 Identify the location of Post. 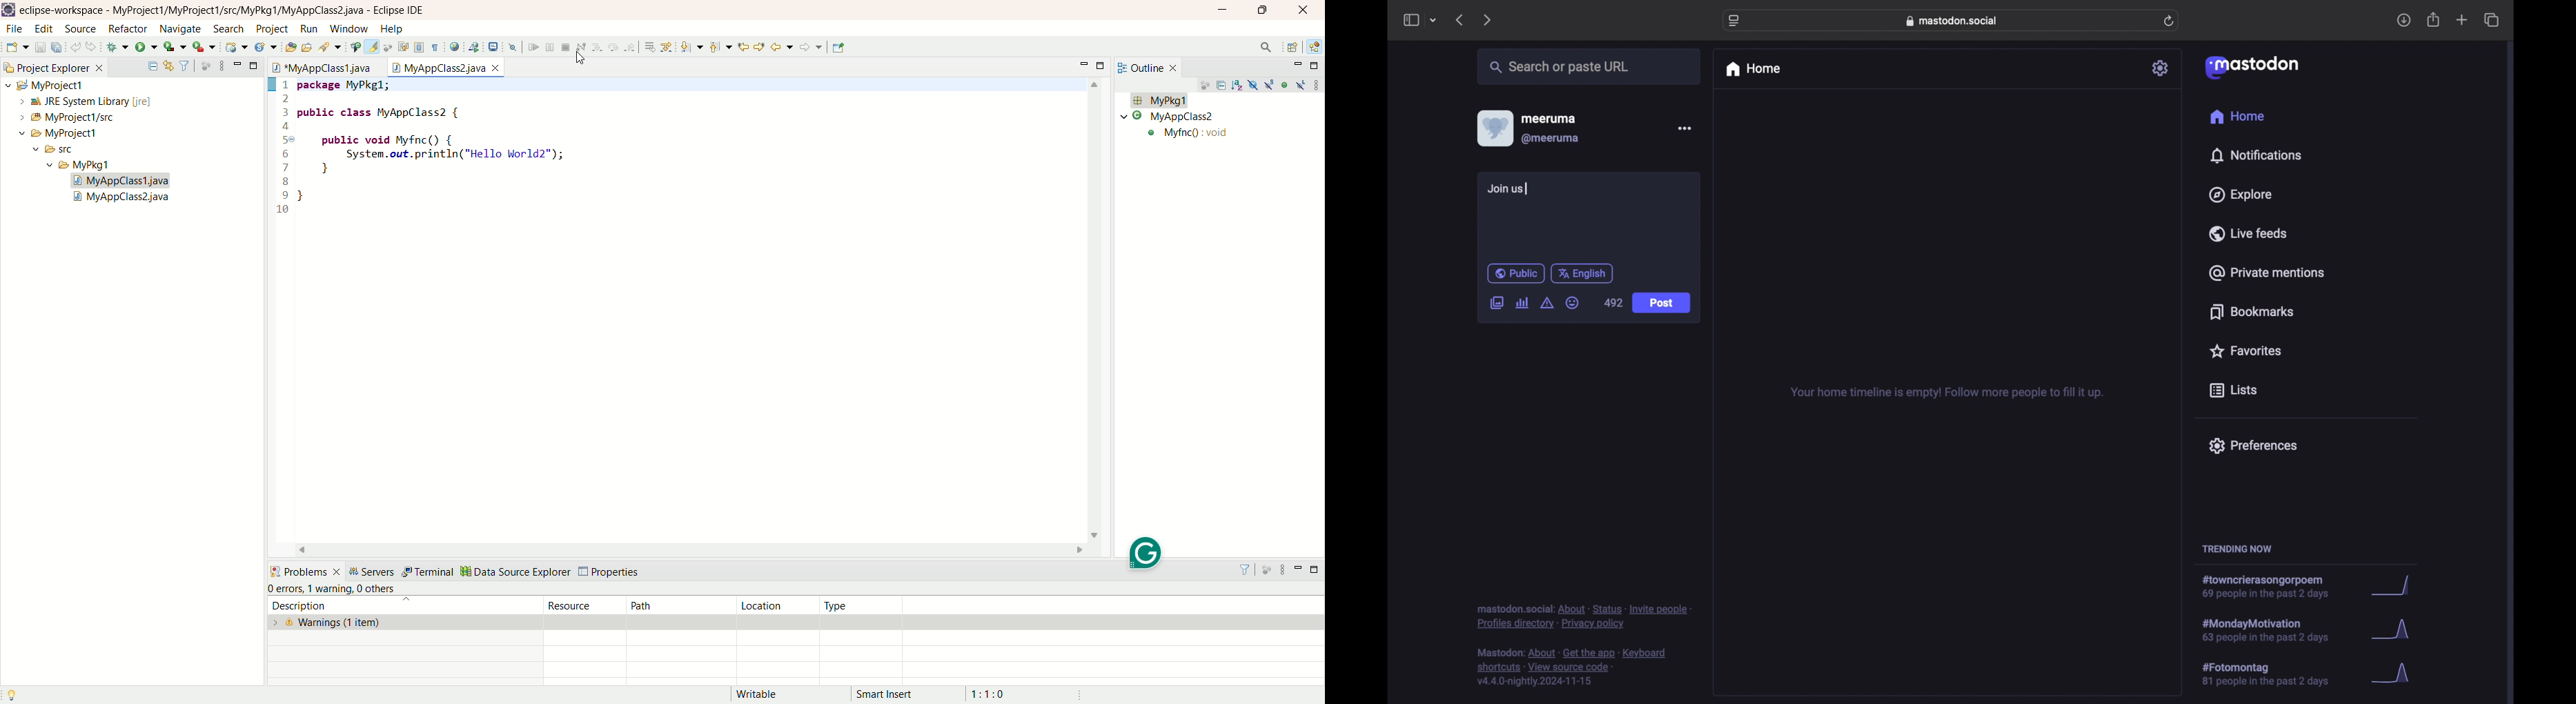
(1663, 304).